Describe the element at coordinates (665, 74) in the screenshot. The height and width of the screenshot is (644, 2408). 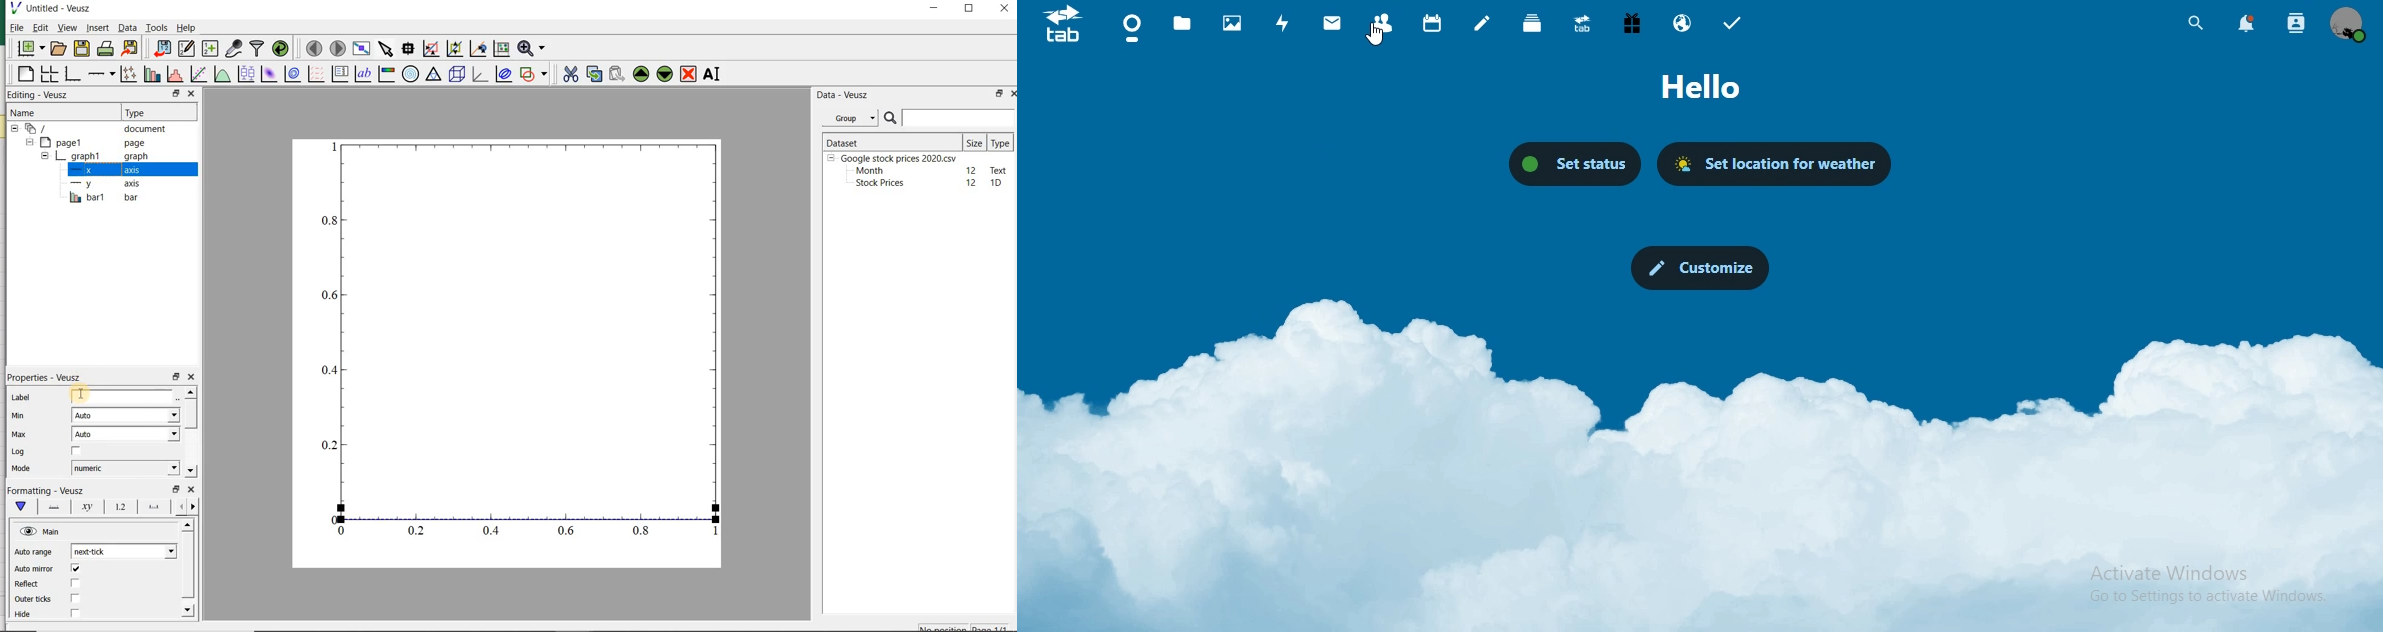
I see `move the selected widget down` at that location.